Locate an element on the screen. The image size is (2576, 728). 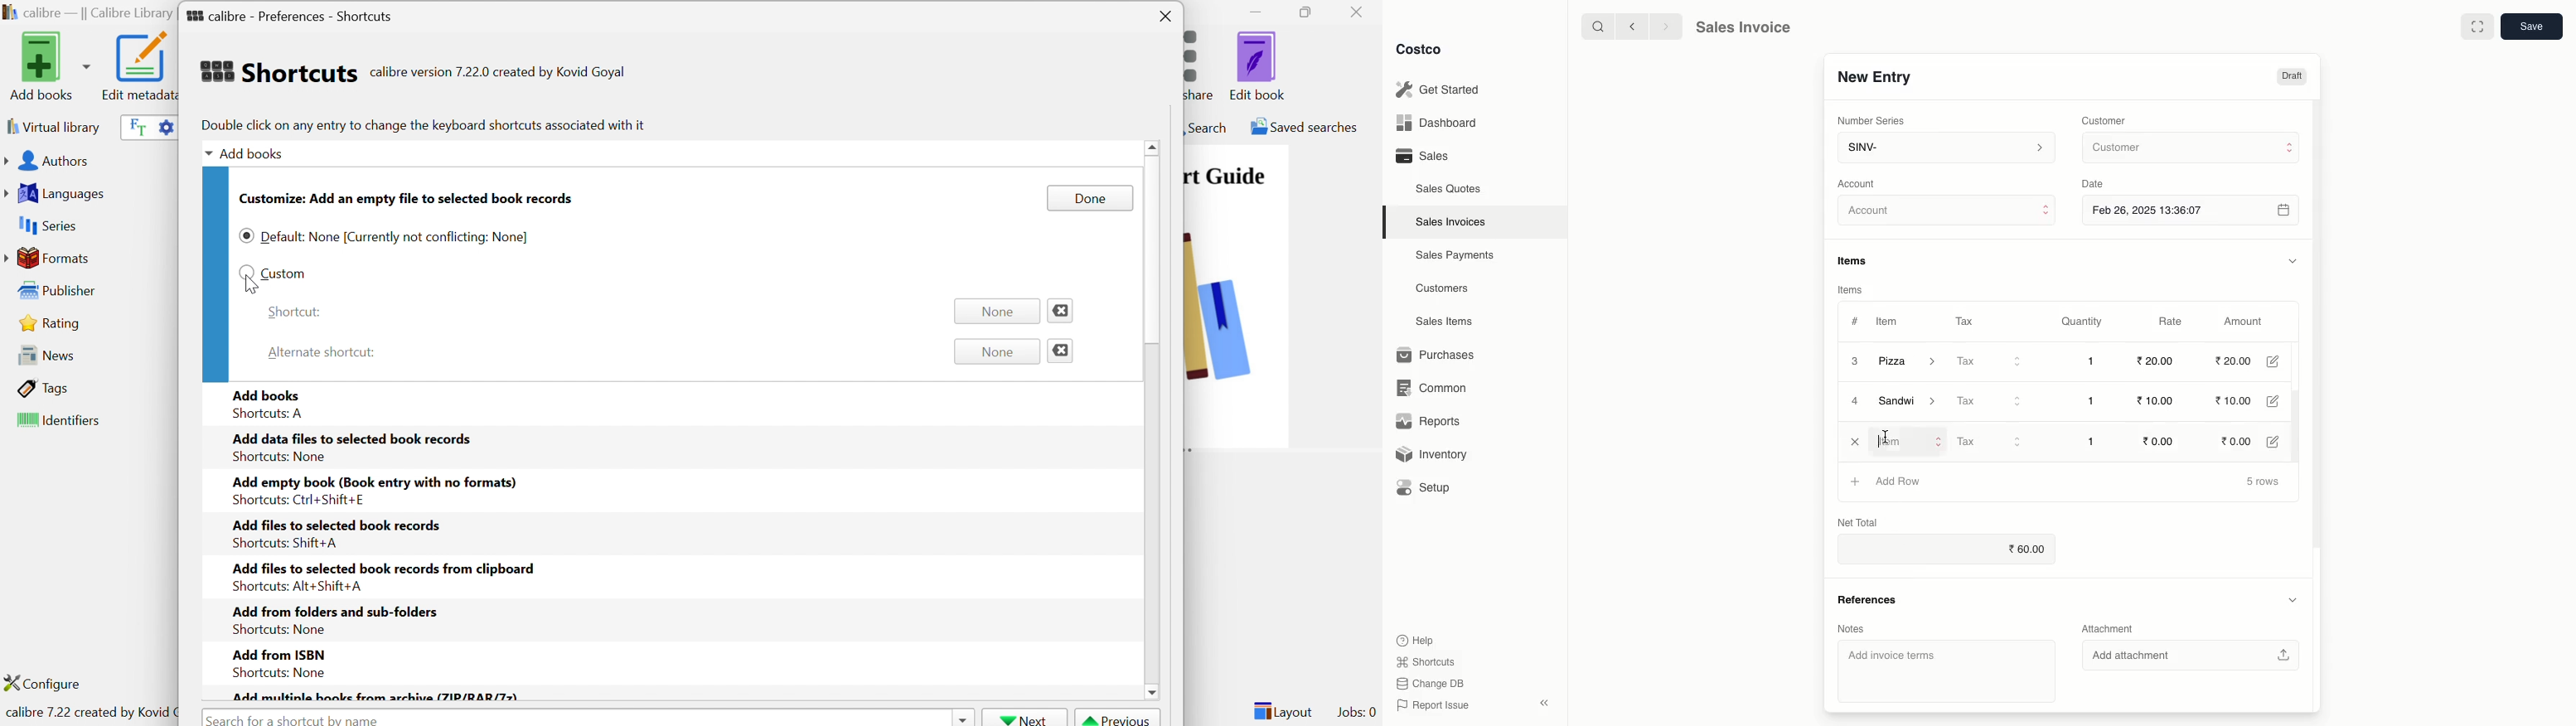
# is located at coordinates (1855, 320).